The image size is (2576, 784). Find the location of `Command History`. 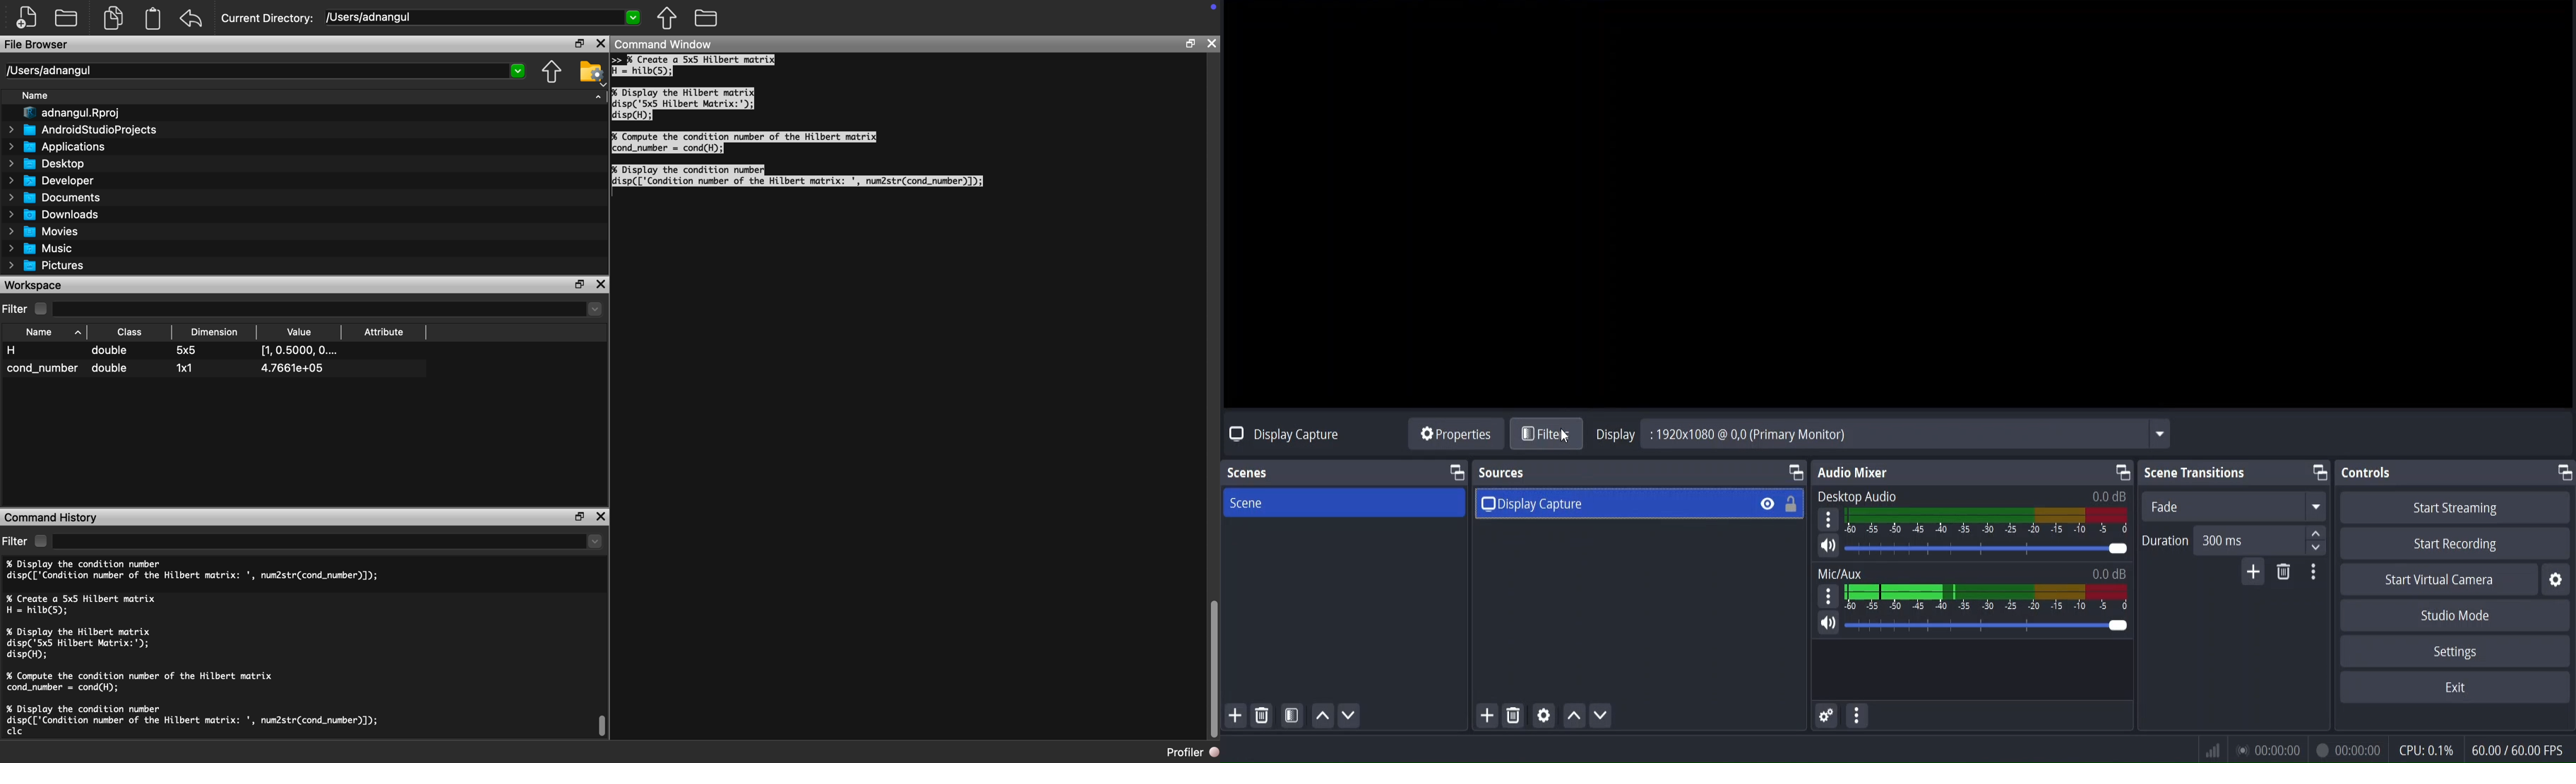

Command History is located at coordinates (52, 517).